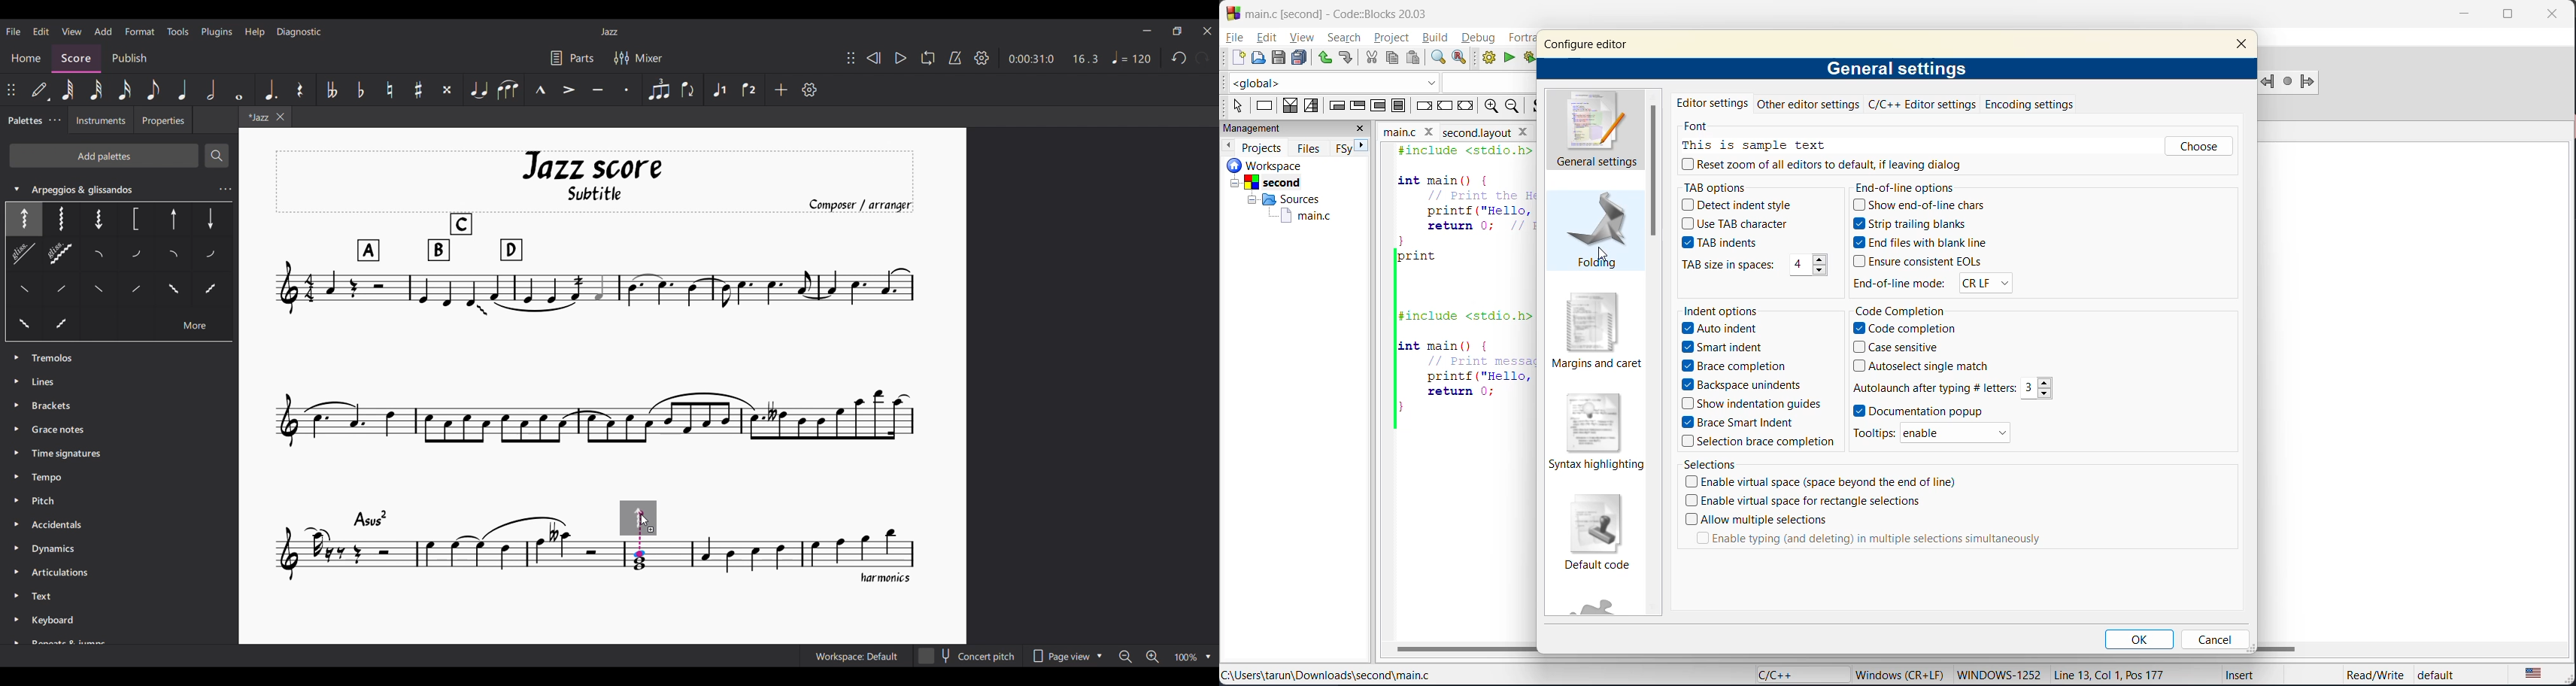  I want to click on , so click(36, 257).